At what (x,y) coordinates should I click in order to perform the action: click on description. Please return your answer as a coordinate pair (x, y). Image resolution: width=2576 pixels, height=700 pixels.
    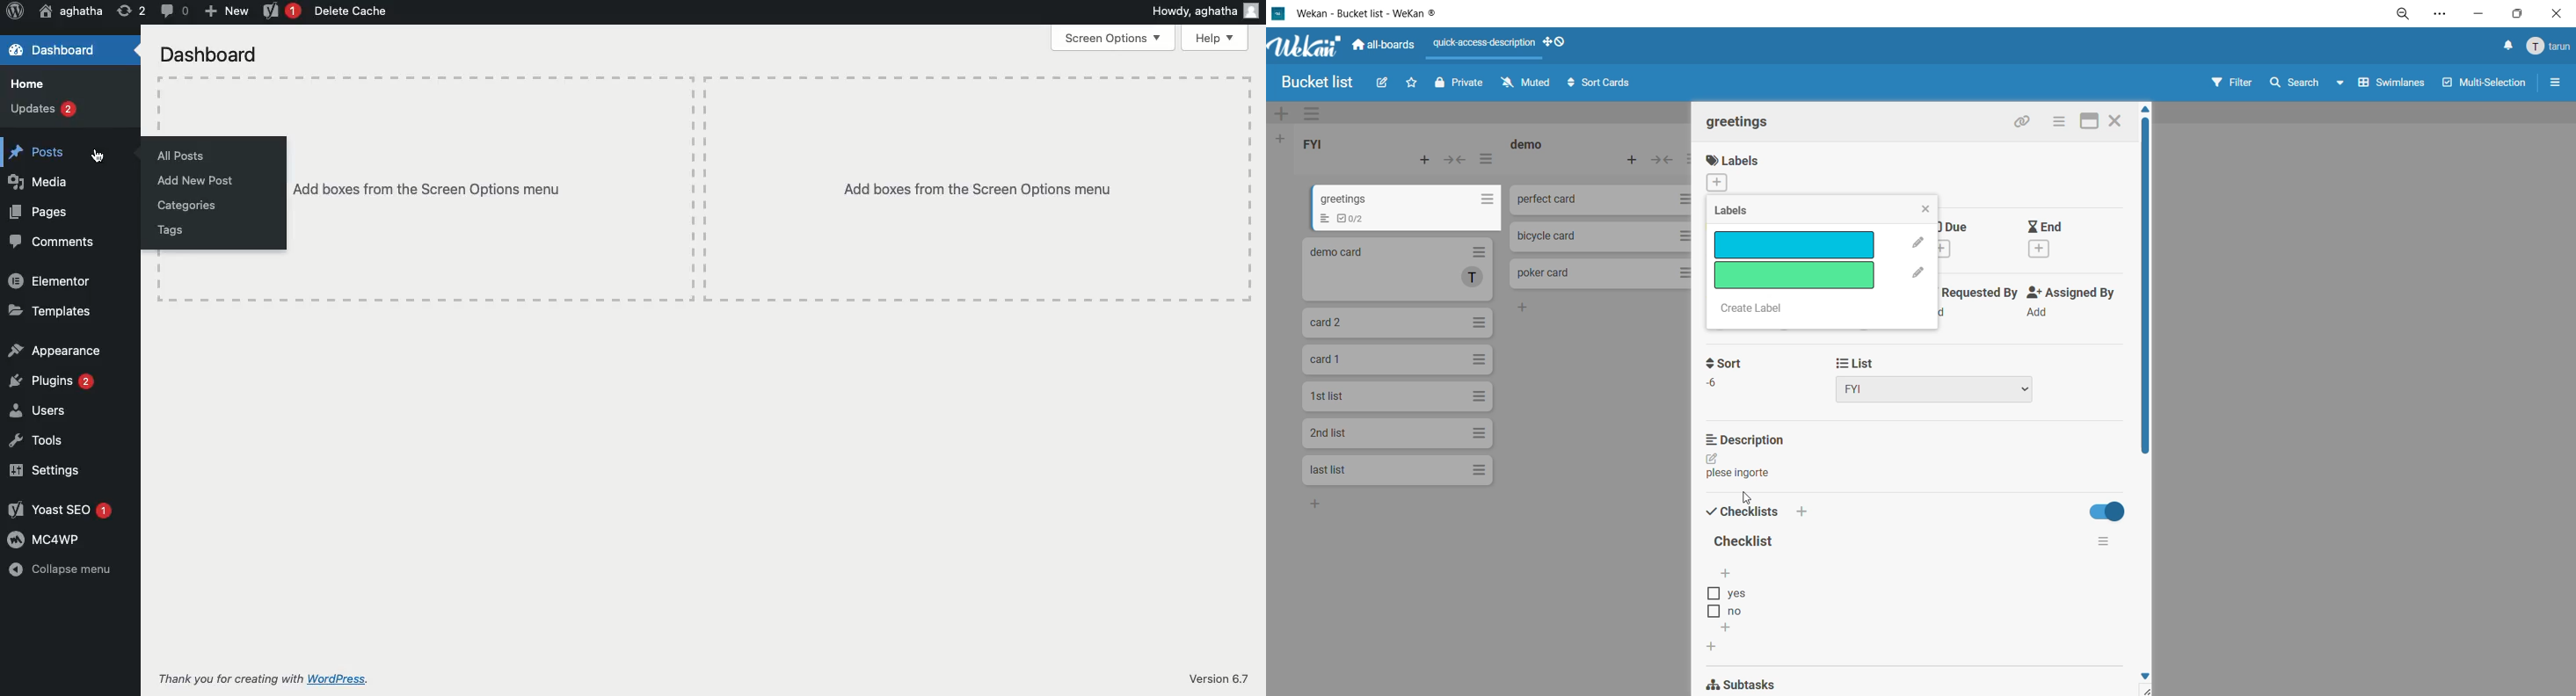
    Looking at the image, I should click on (1744, 457).